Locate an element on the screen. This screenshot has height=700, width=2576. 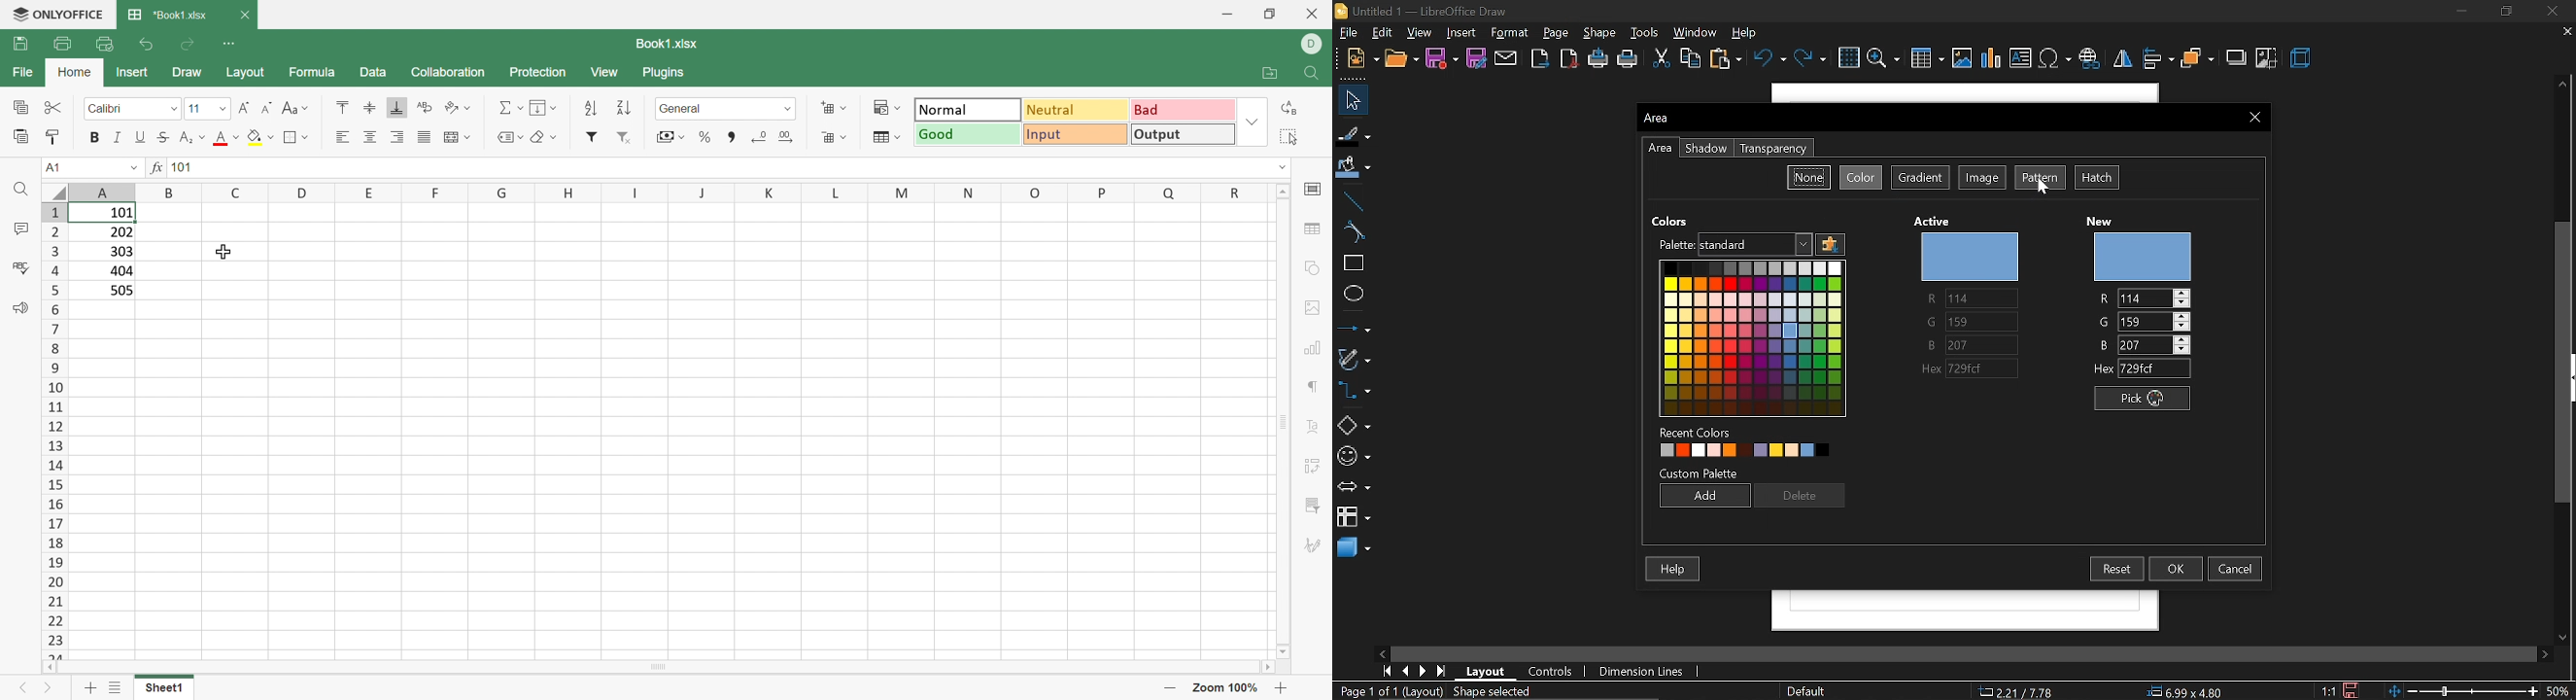
table settings is located at coordinates (1316, 231).